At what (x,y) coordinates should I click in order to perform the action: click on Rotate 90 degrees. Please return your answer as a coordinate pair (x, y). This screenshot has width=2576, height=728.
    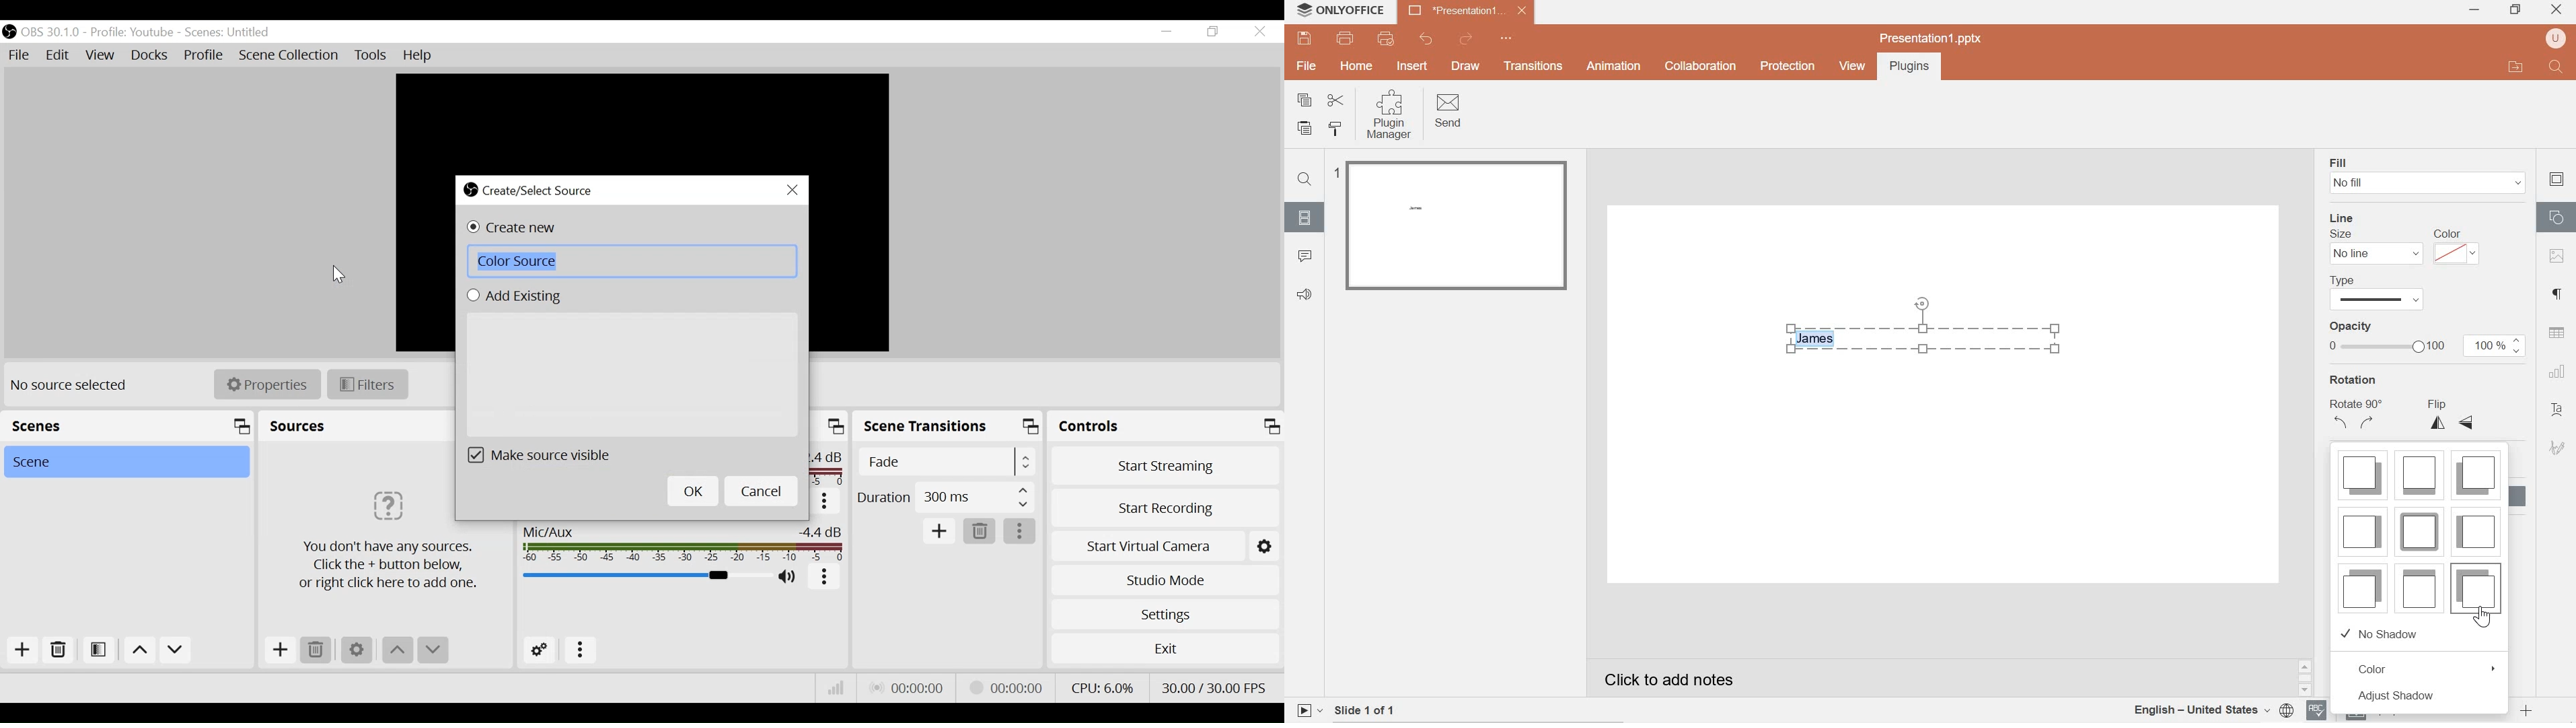
    Looking at the image, I should click on (2357, 418).